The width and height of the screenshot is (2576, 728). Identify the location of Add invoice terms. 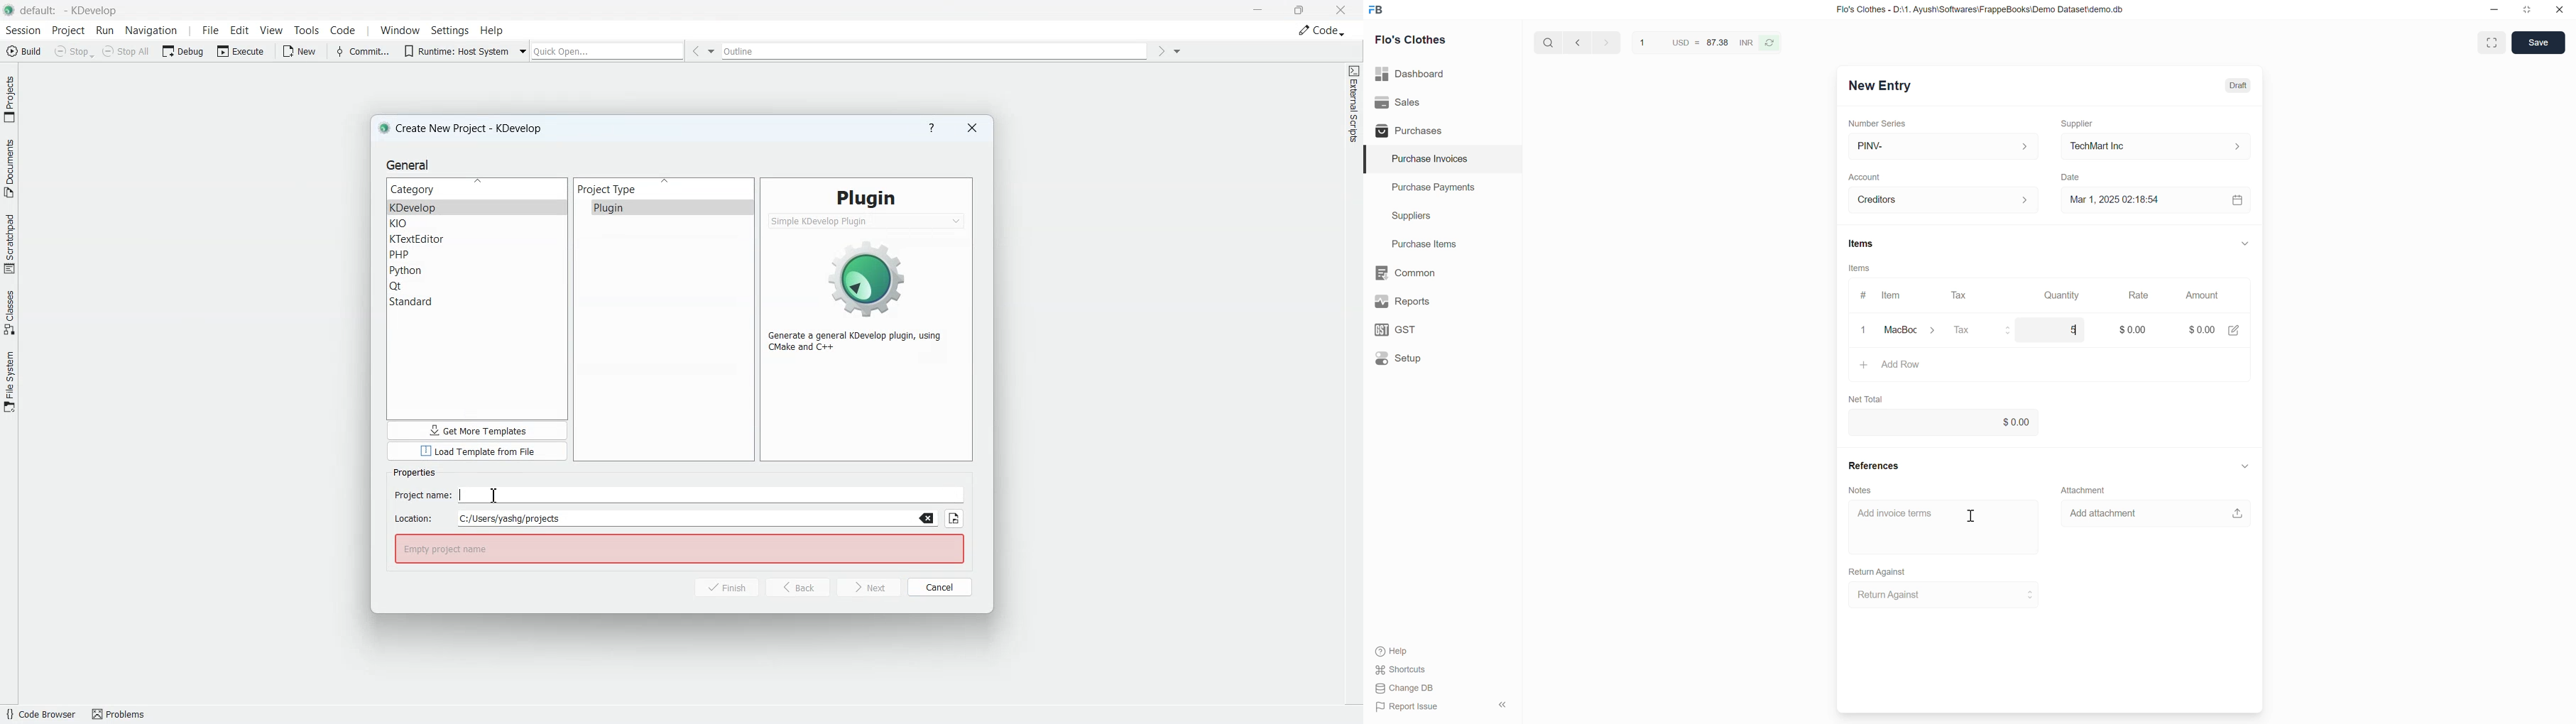
(1945, 526).